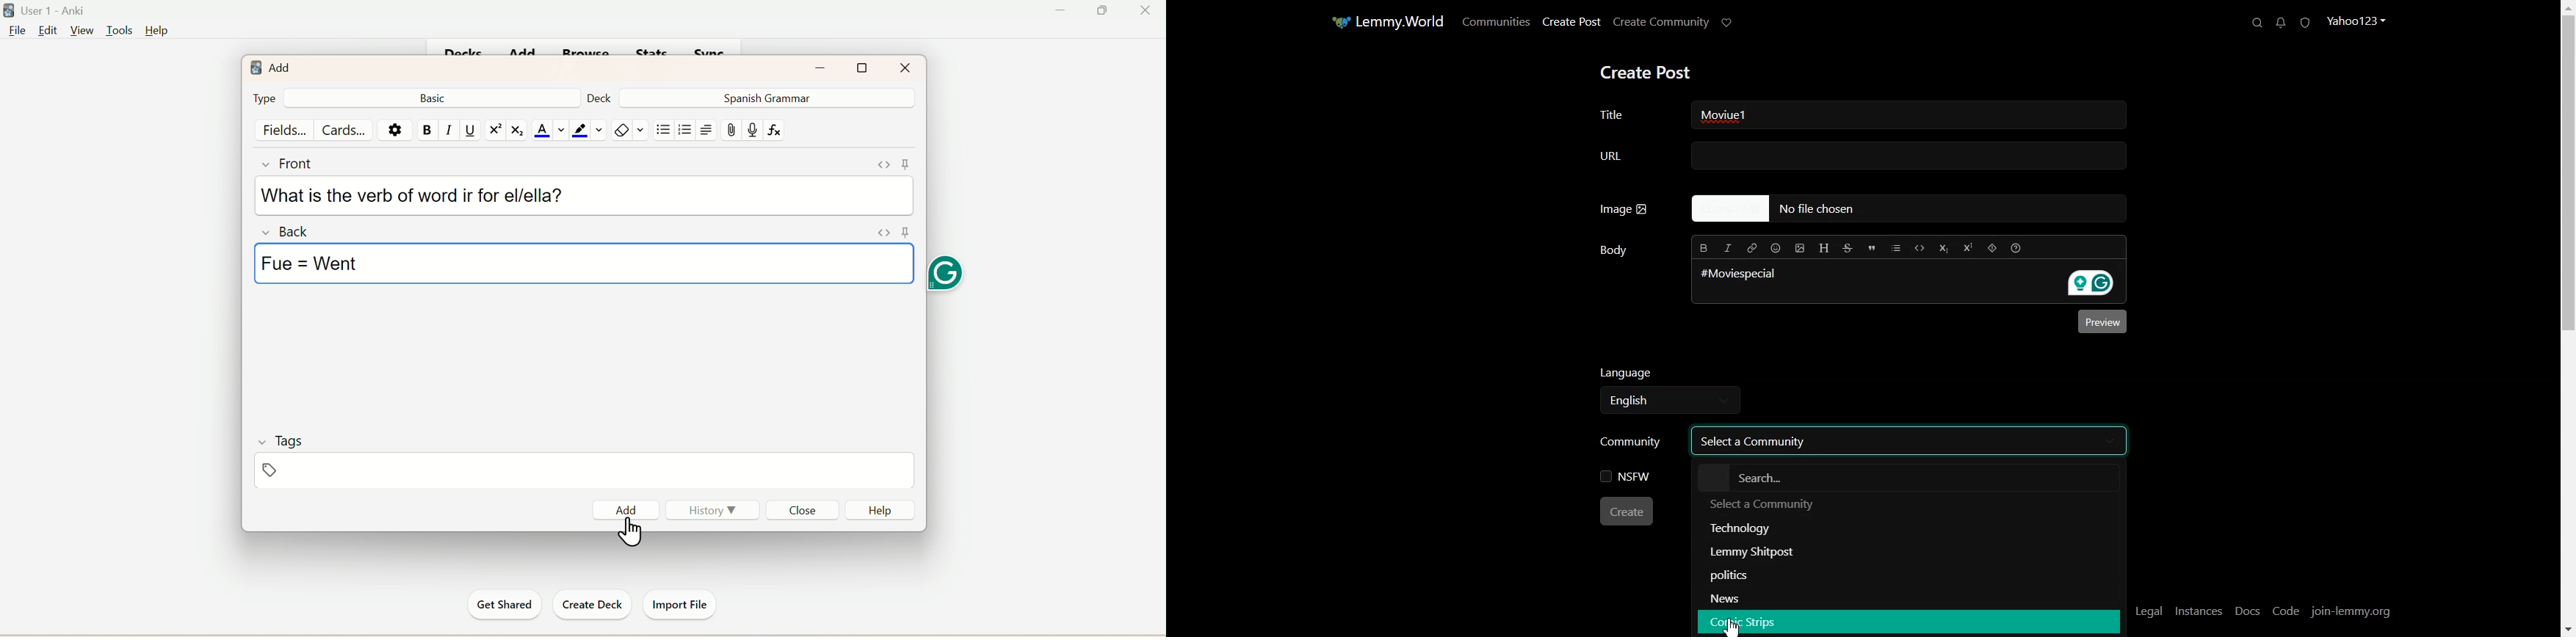 The width and height of the screenshot is (2576, 644). Describe the element at coordinates (286, 232) in the screenshot. I see `` at that location.